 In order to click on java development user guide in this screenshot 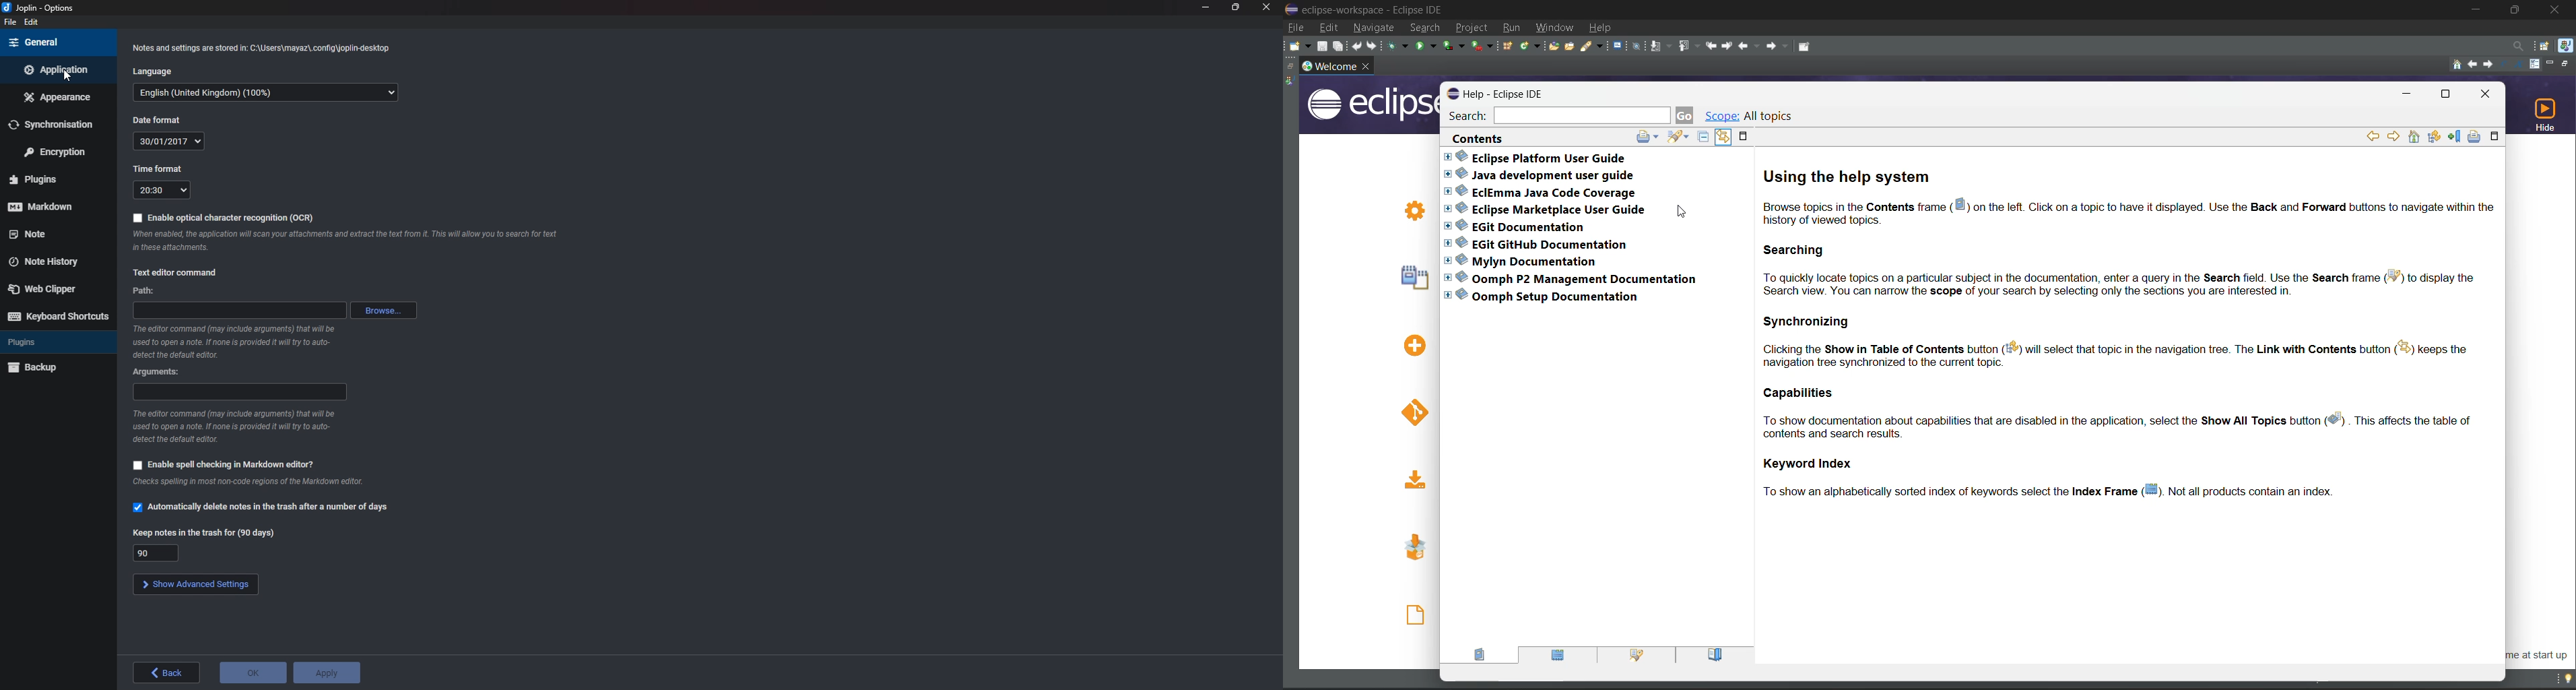, I will do `click(1542, 175)`.